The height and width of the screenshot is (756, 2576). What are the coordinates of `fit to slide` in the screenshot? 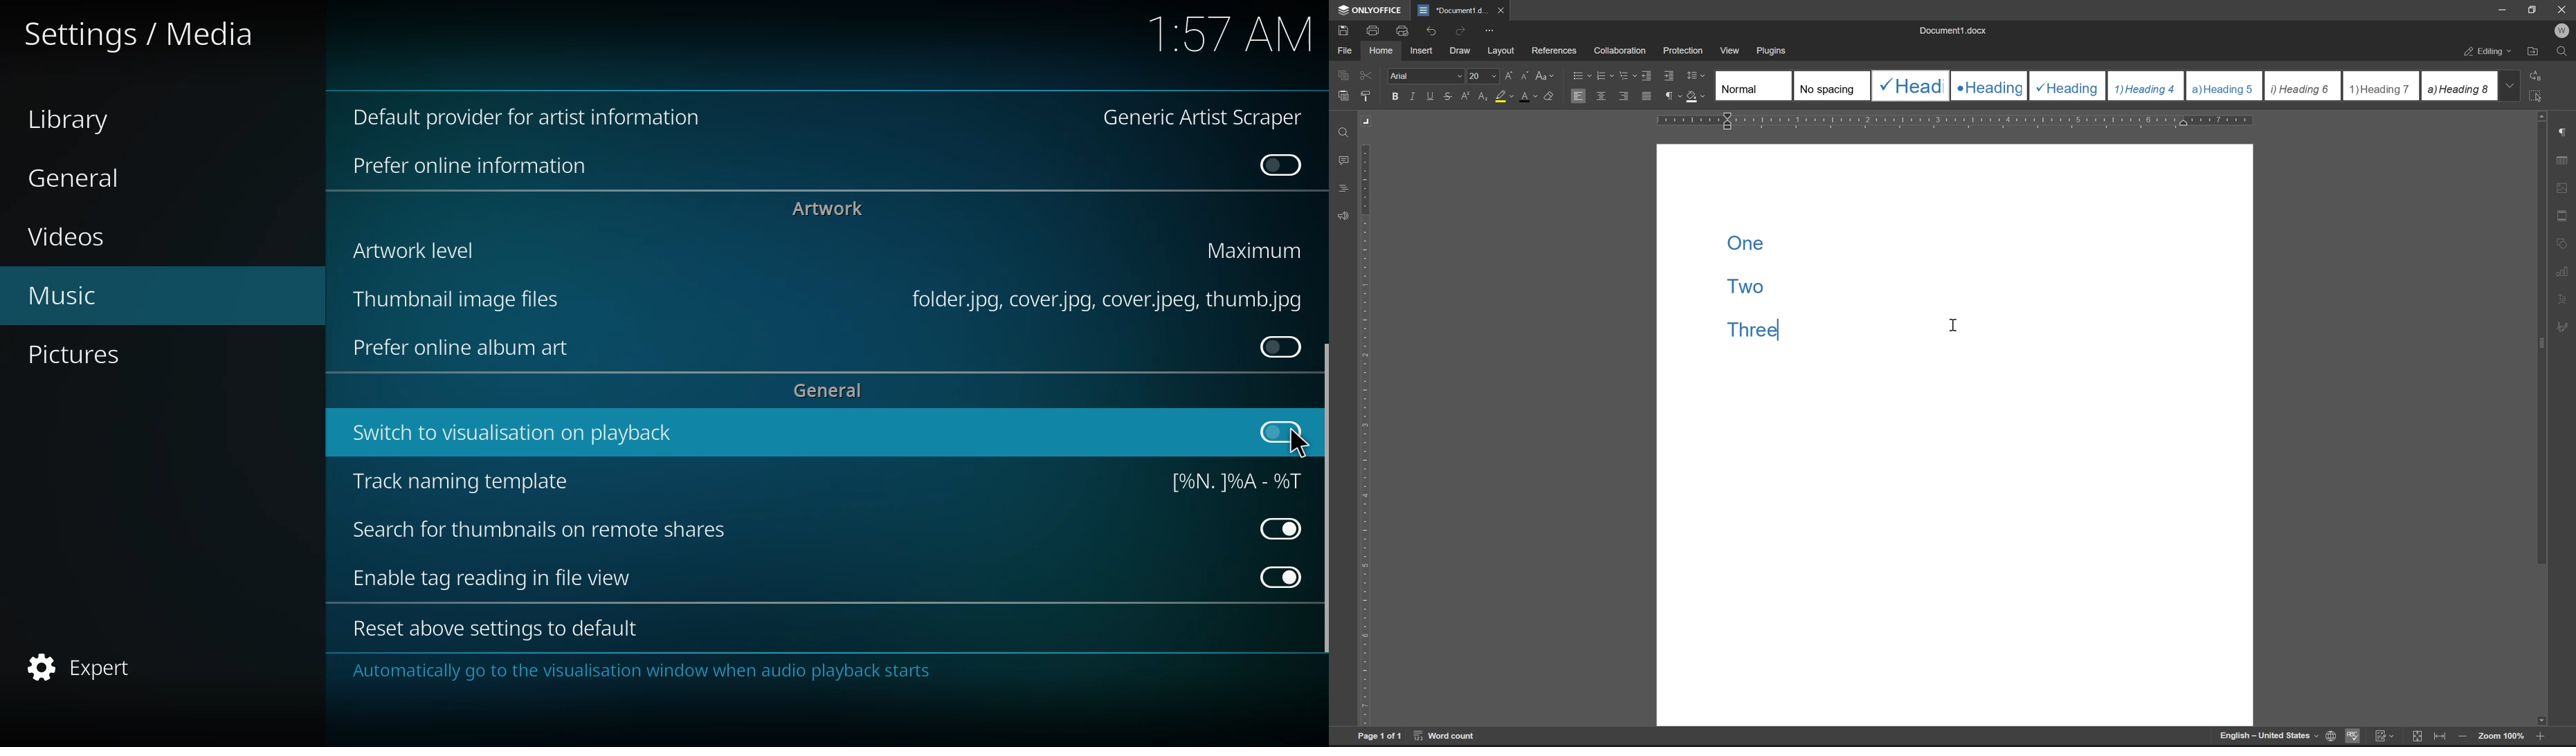 It's located at (2416, 737).